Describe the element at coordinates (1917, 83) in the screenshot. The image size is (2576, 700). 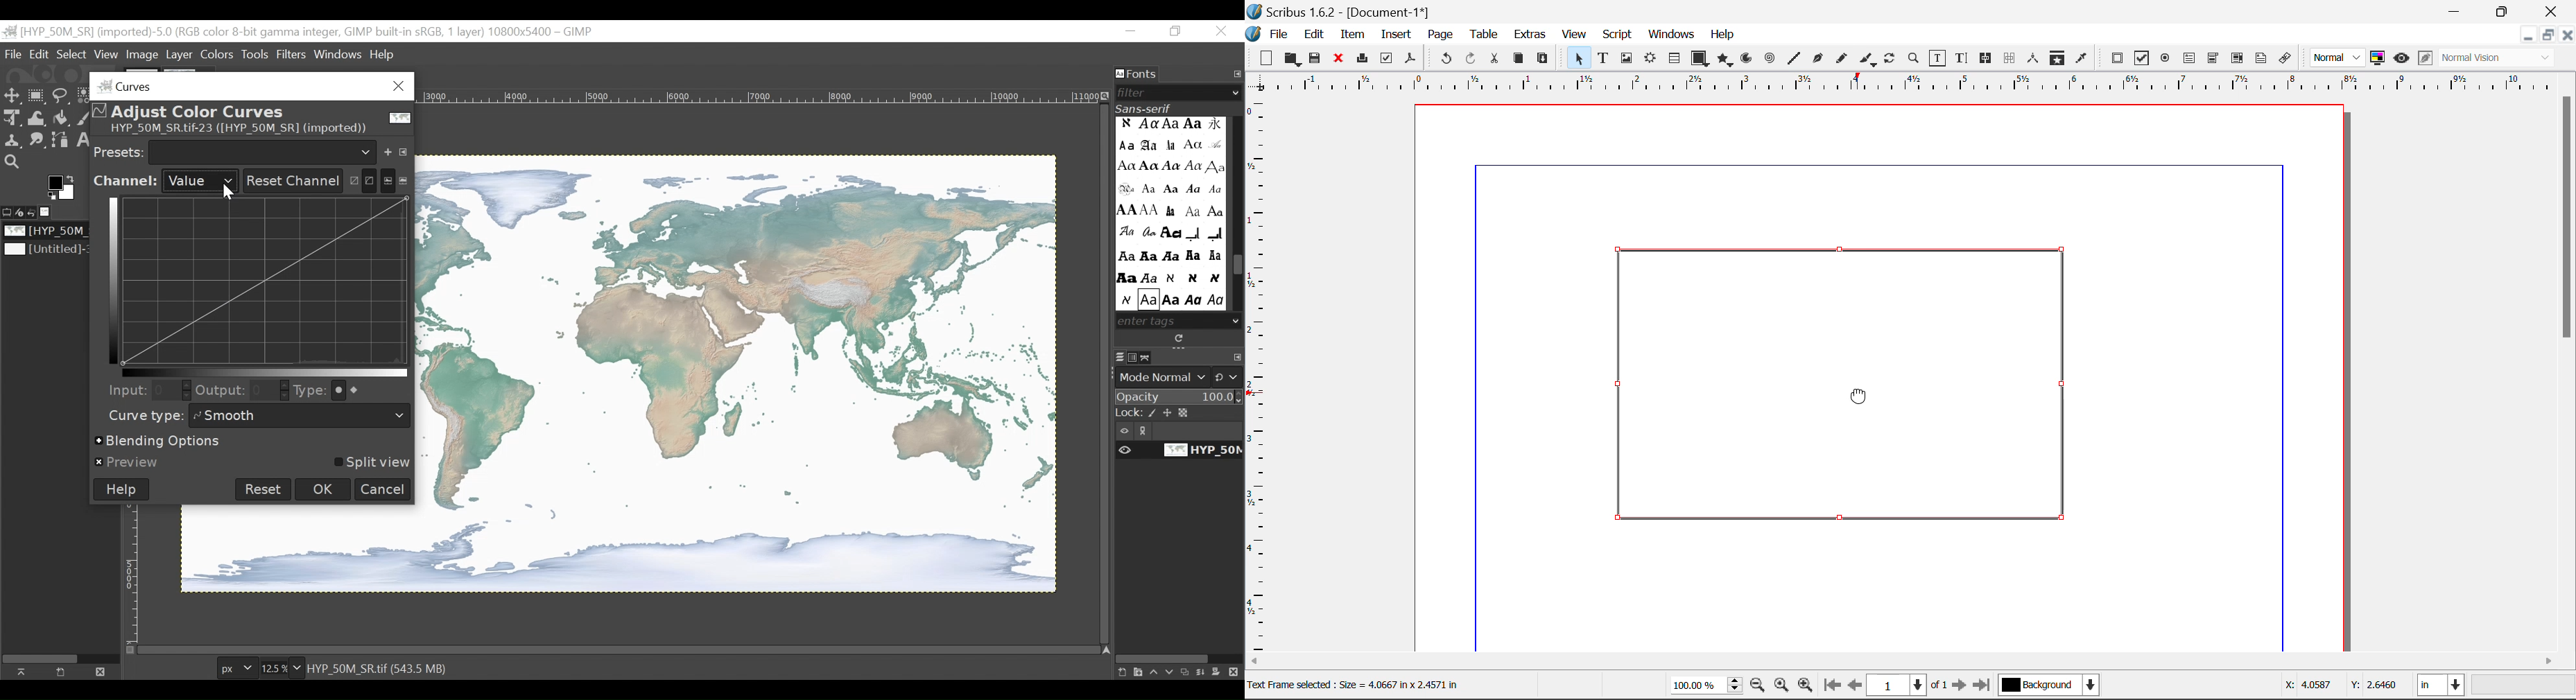
I see `Vertical Page Margins` at that location.